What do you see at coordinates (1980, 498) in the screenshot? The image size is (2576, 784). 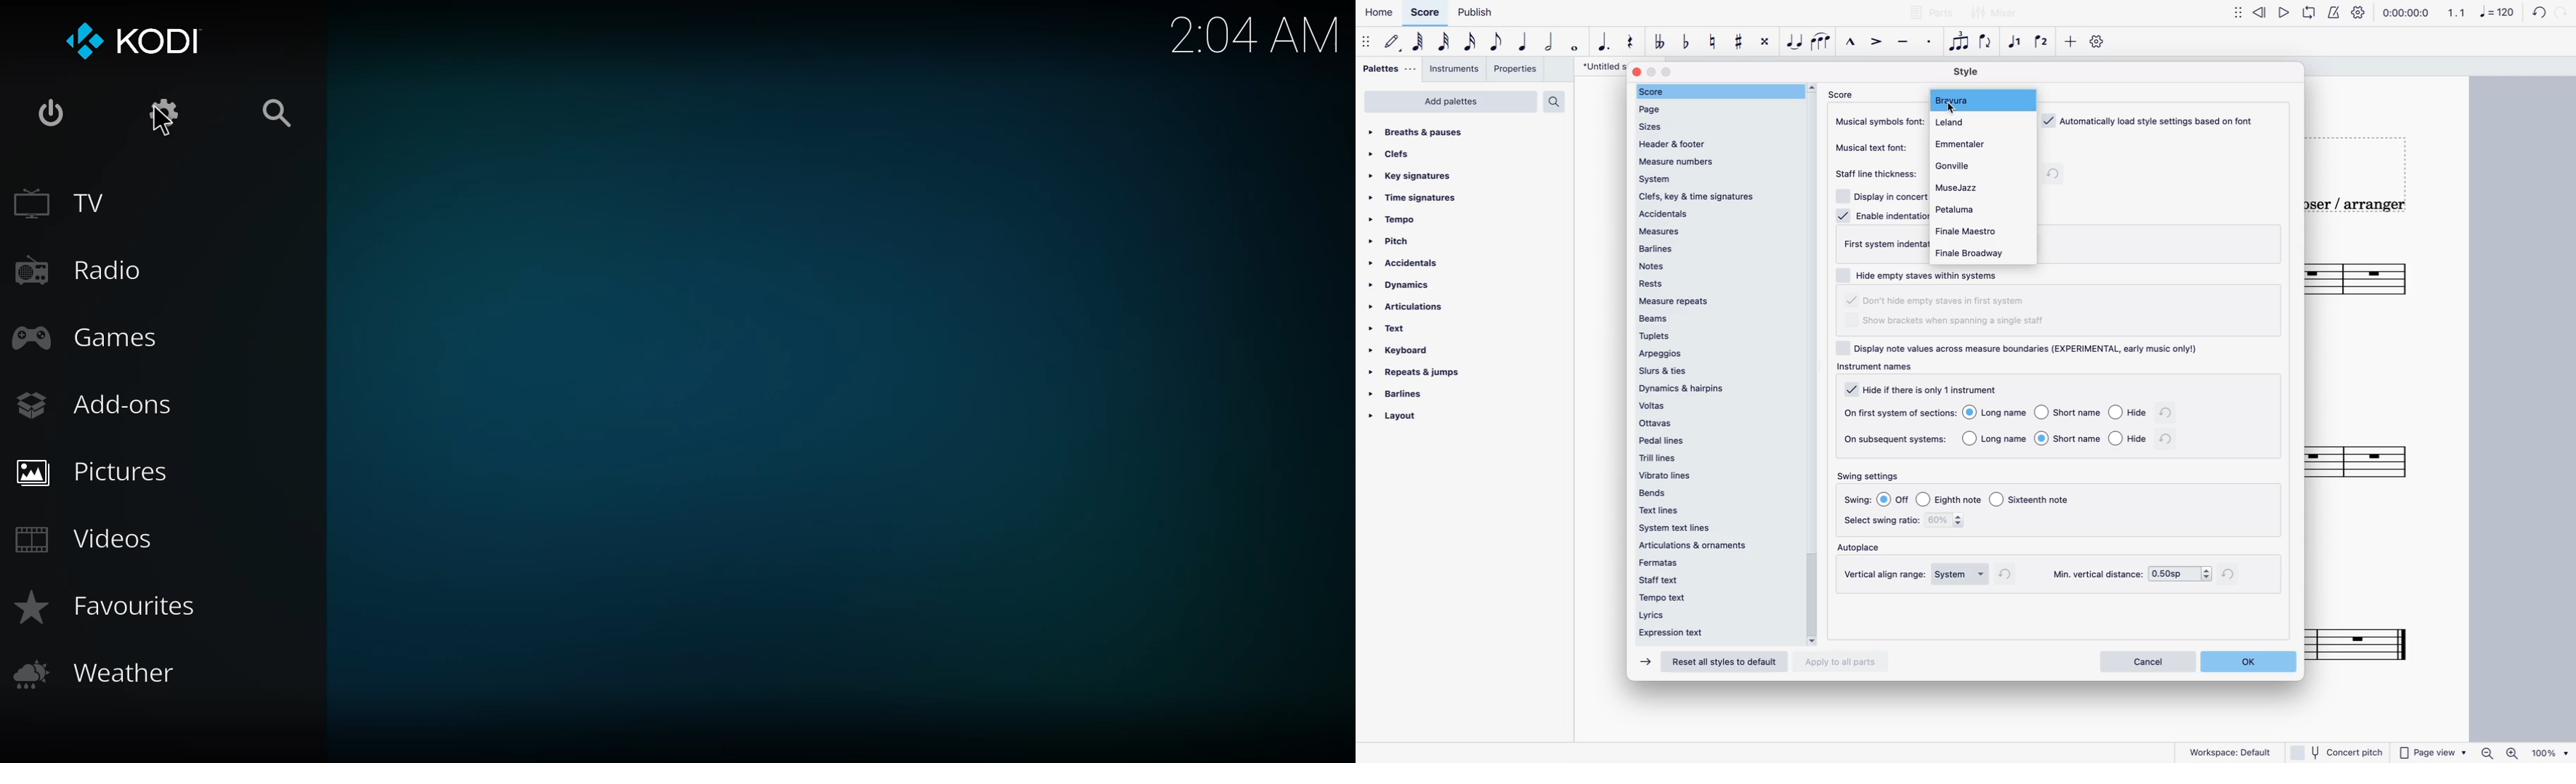 I see `options` at bounding box center [1980, 498].